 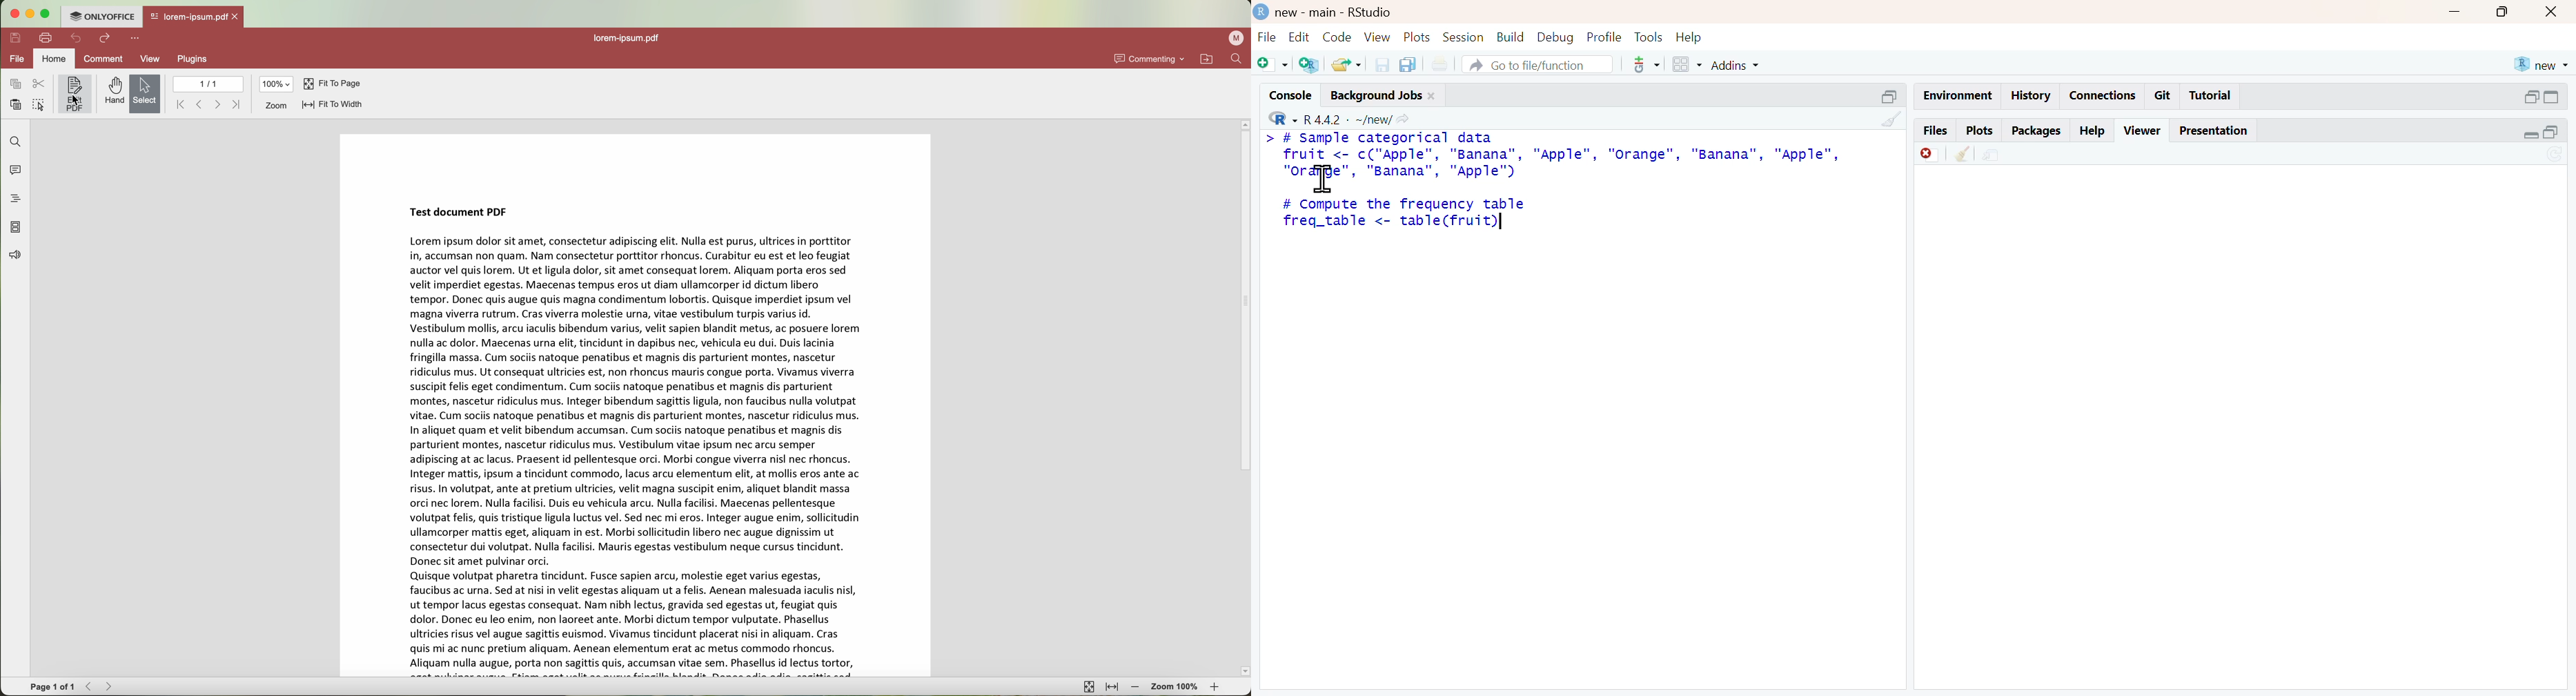 I want to click on plots, so click(x=1417, y=38).